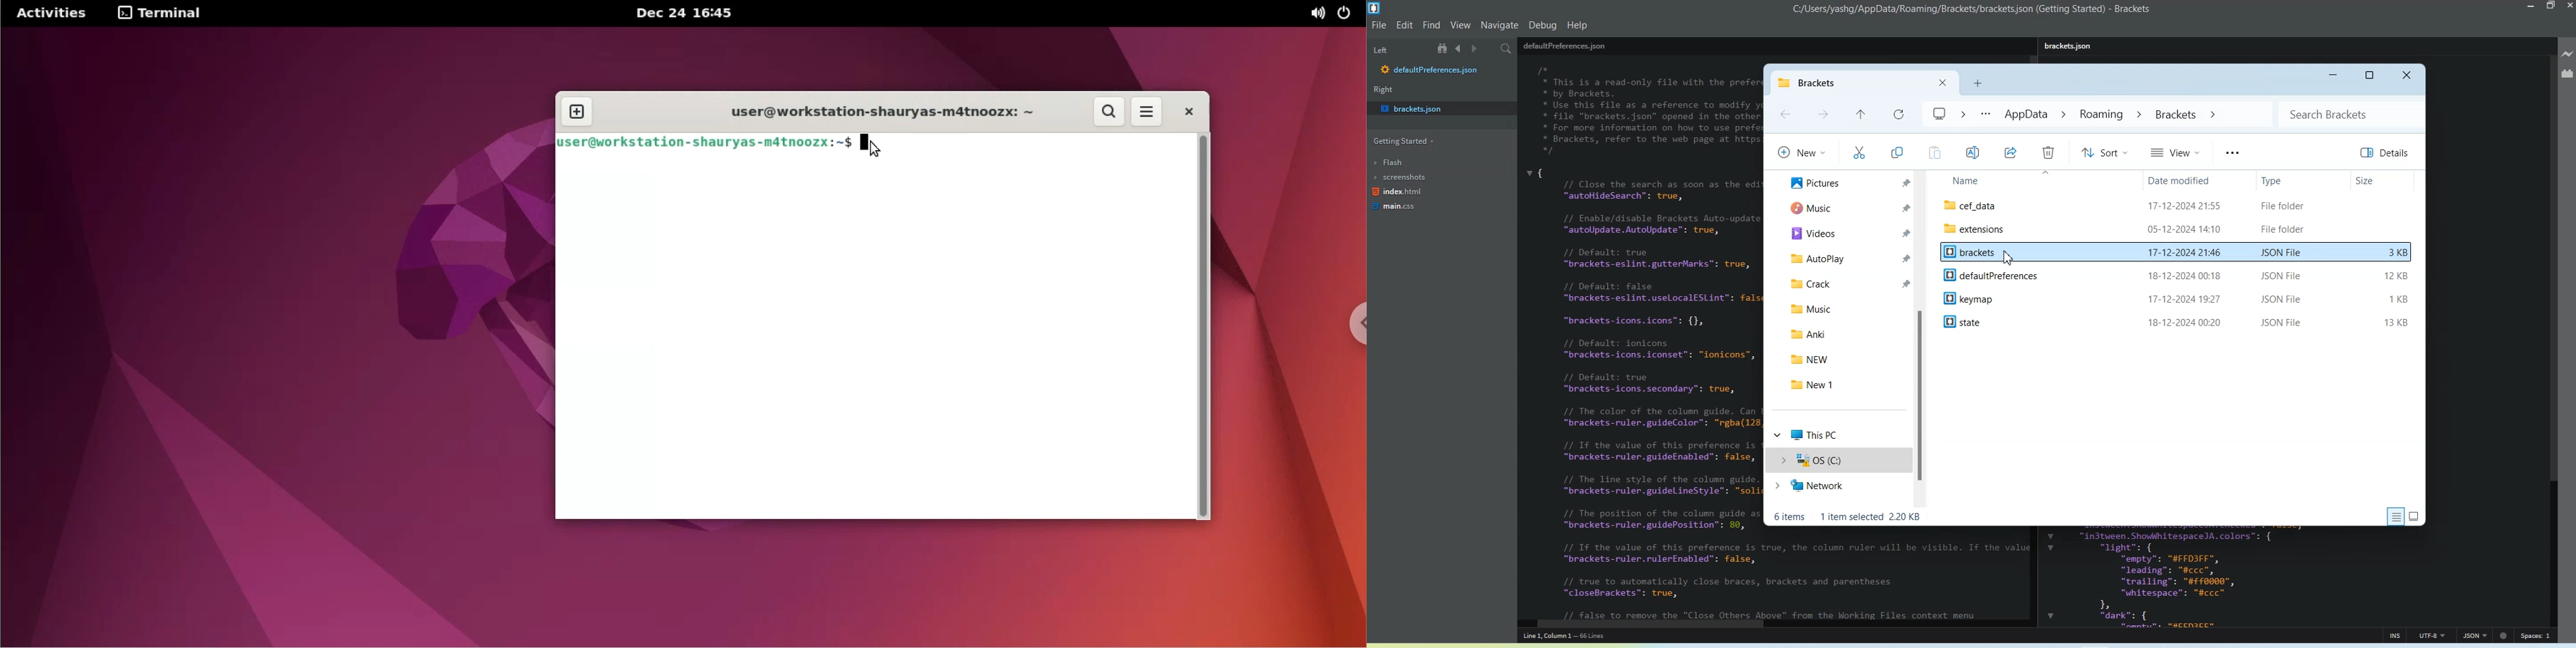 The width and height of the screenshot is (2576, 672). What do you see at coordinates (1460, 25) in the screenshot?
I see `View` at bounding box center [1460, 25].